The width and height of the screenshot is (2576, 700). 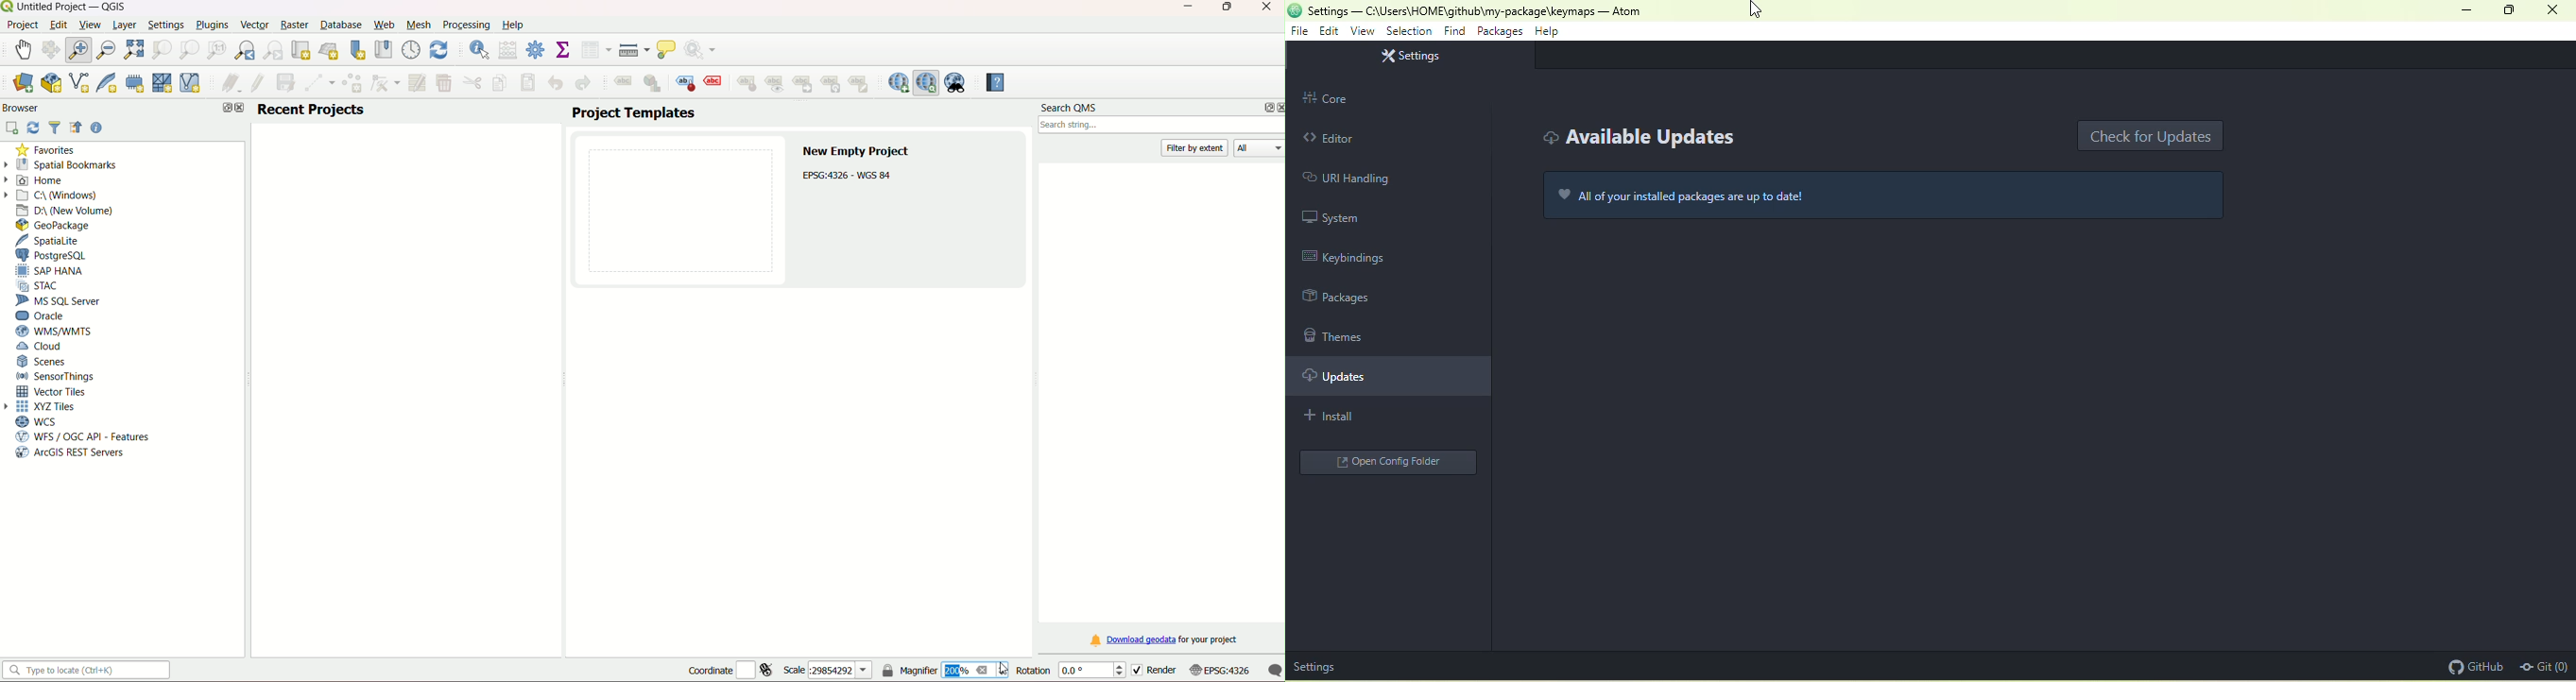 I want to click on vertex tool, so click(x=385, y=83).